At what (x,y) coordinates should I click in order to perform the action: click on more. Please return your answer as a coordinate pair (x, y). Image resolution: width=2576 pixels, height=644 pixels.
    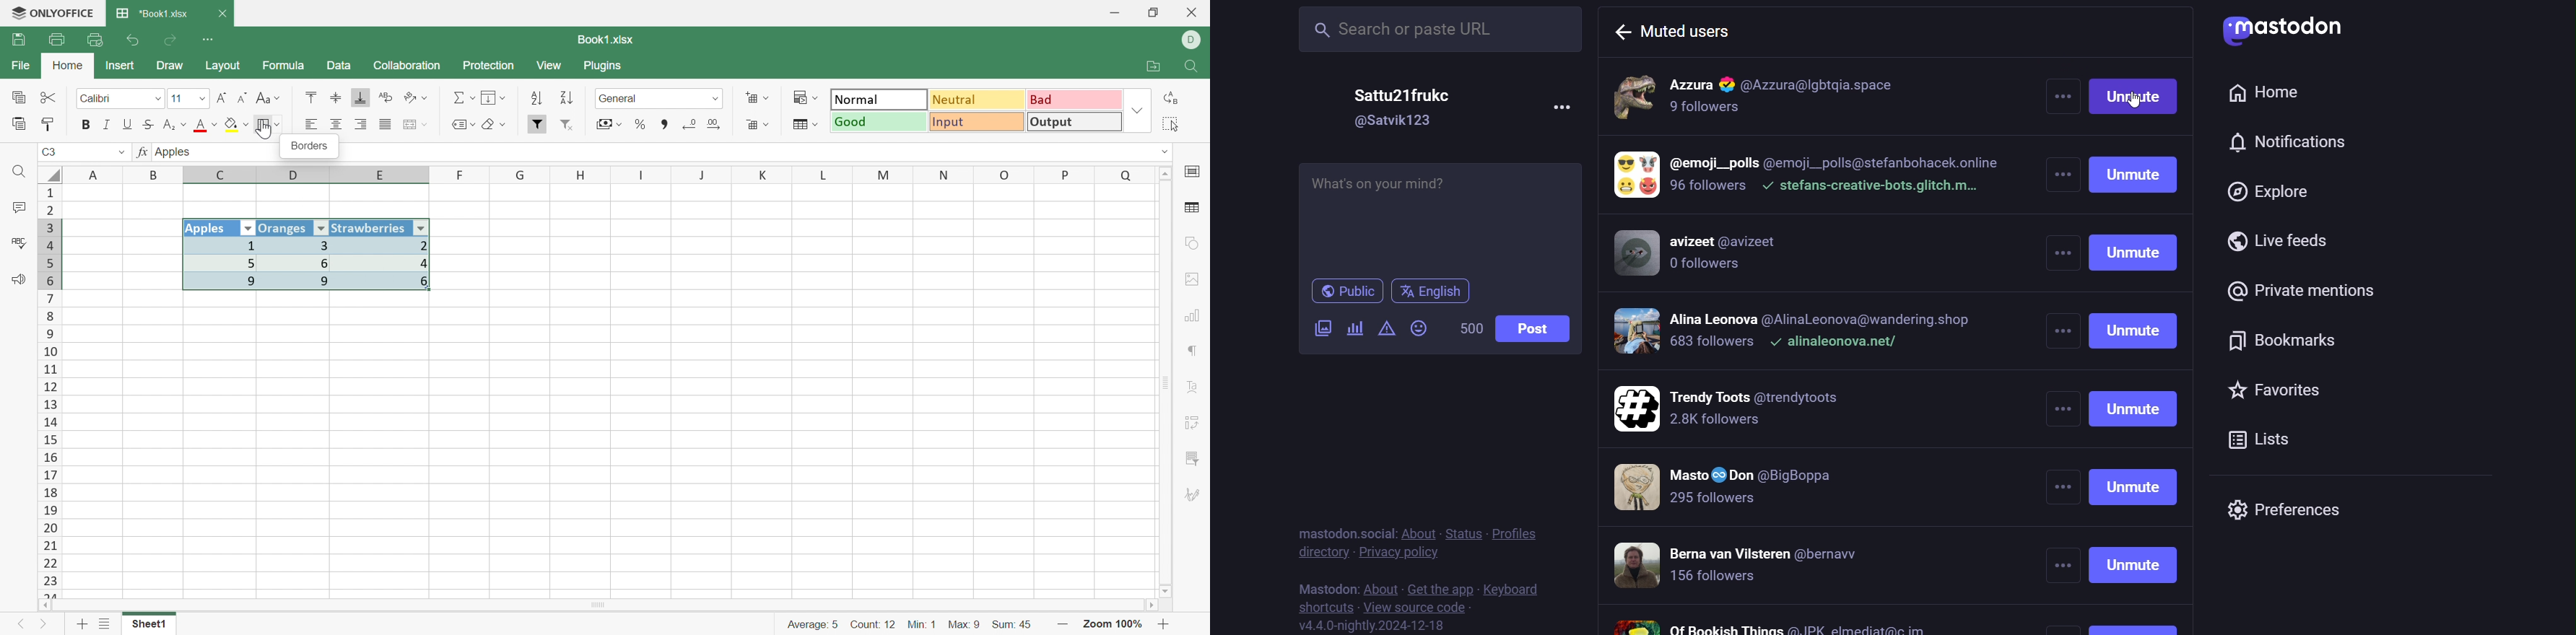
    Looking at the image, I should click on (1562, 107).